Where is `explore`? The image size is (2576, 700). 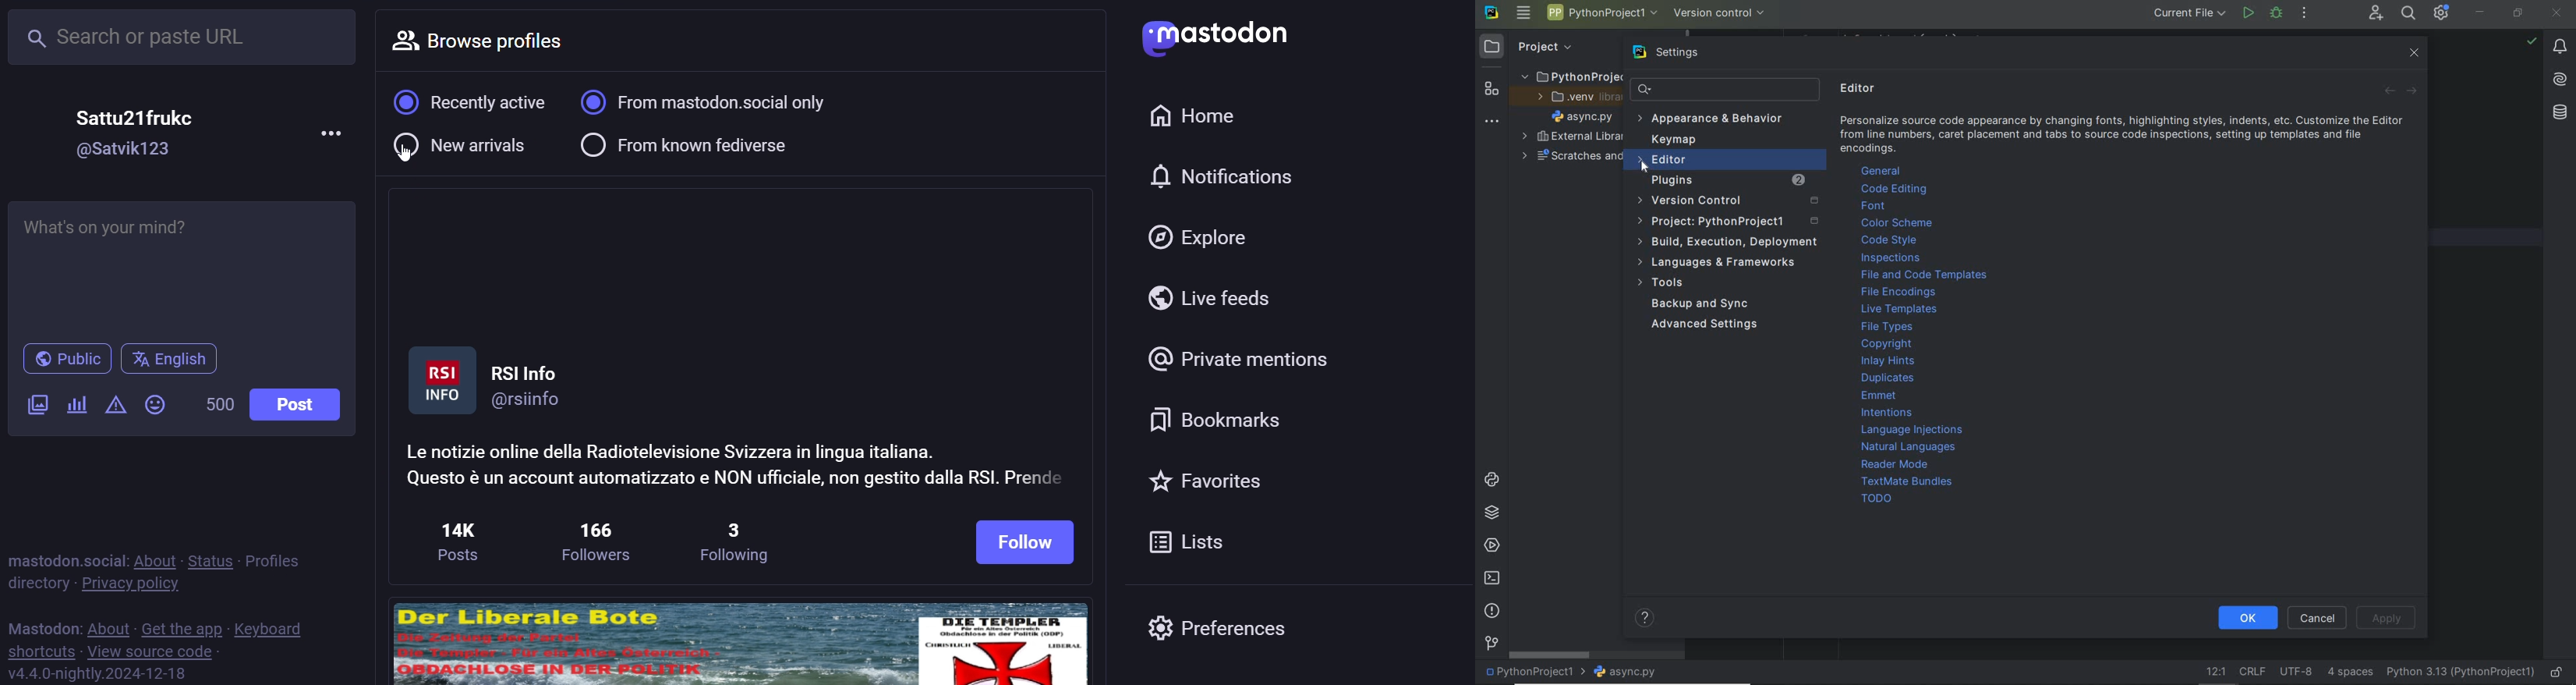 explore is located at coordinates (1209, 236).